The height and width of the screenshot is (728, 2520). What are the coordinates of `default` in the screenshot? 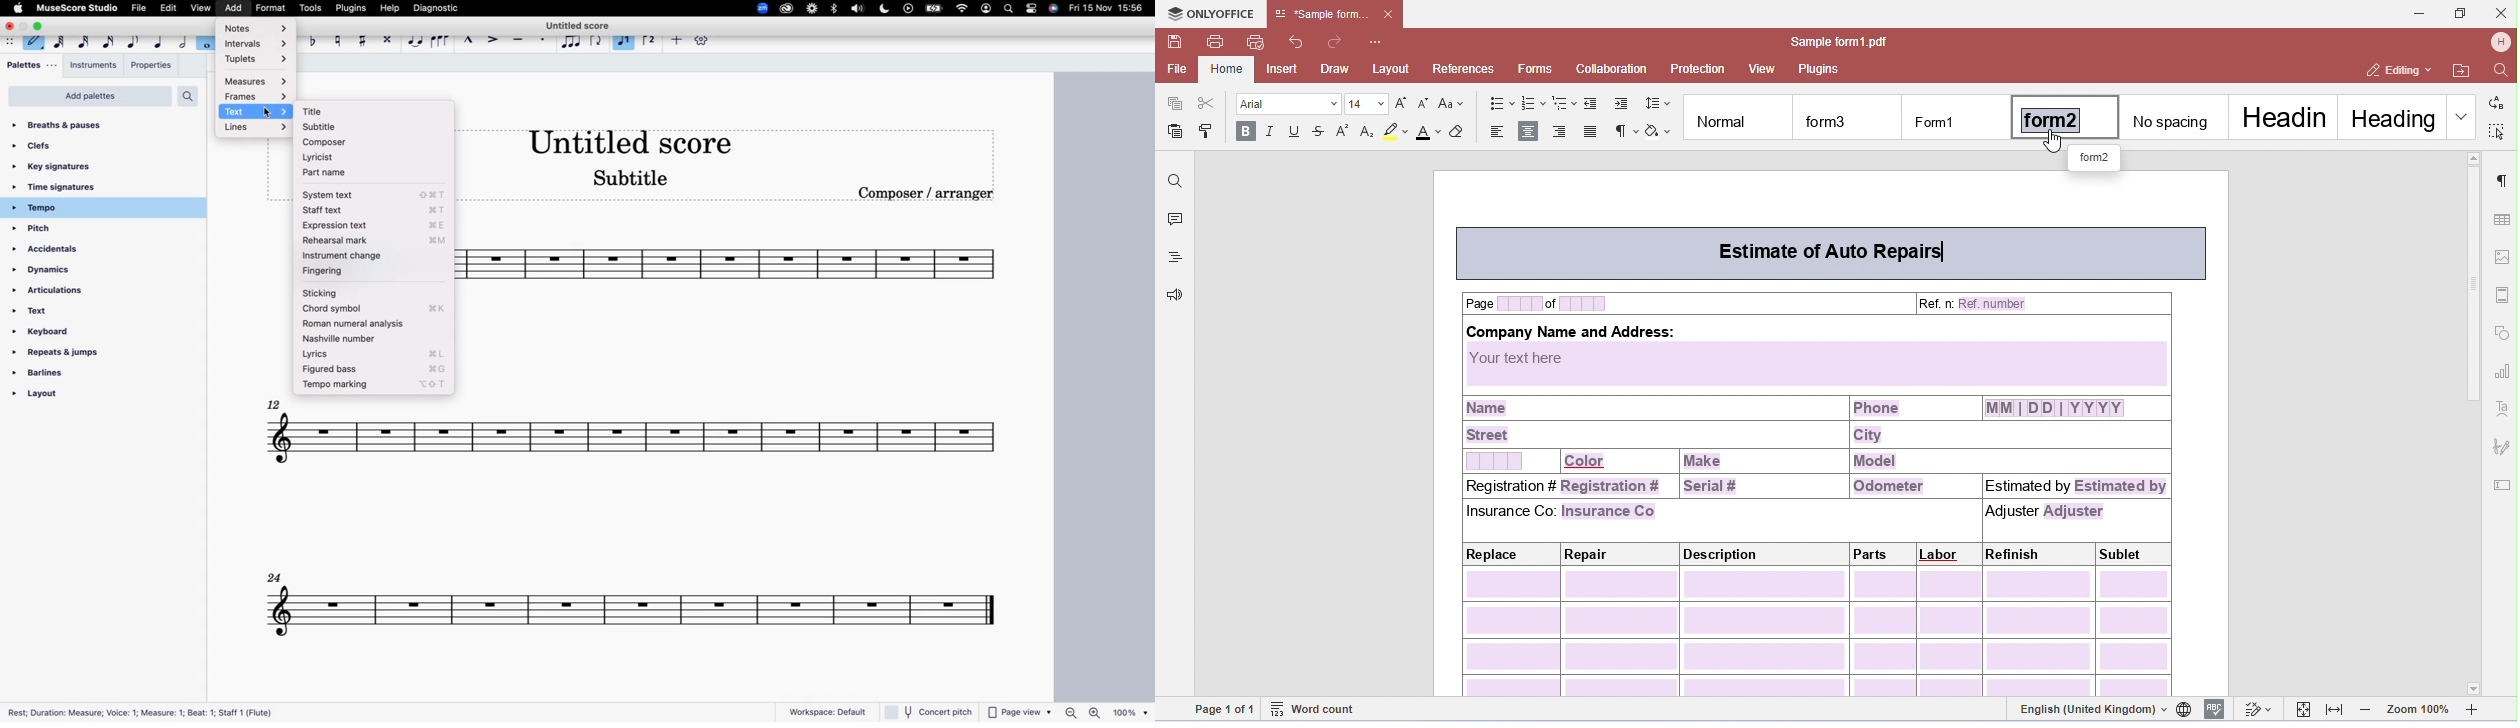 It's located at (34, 40).